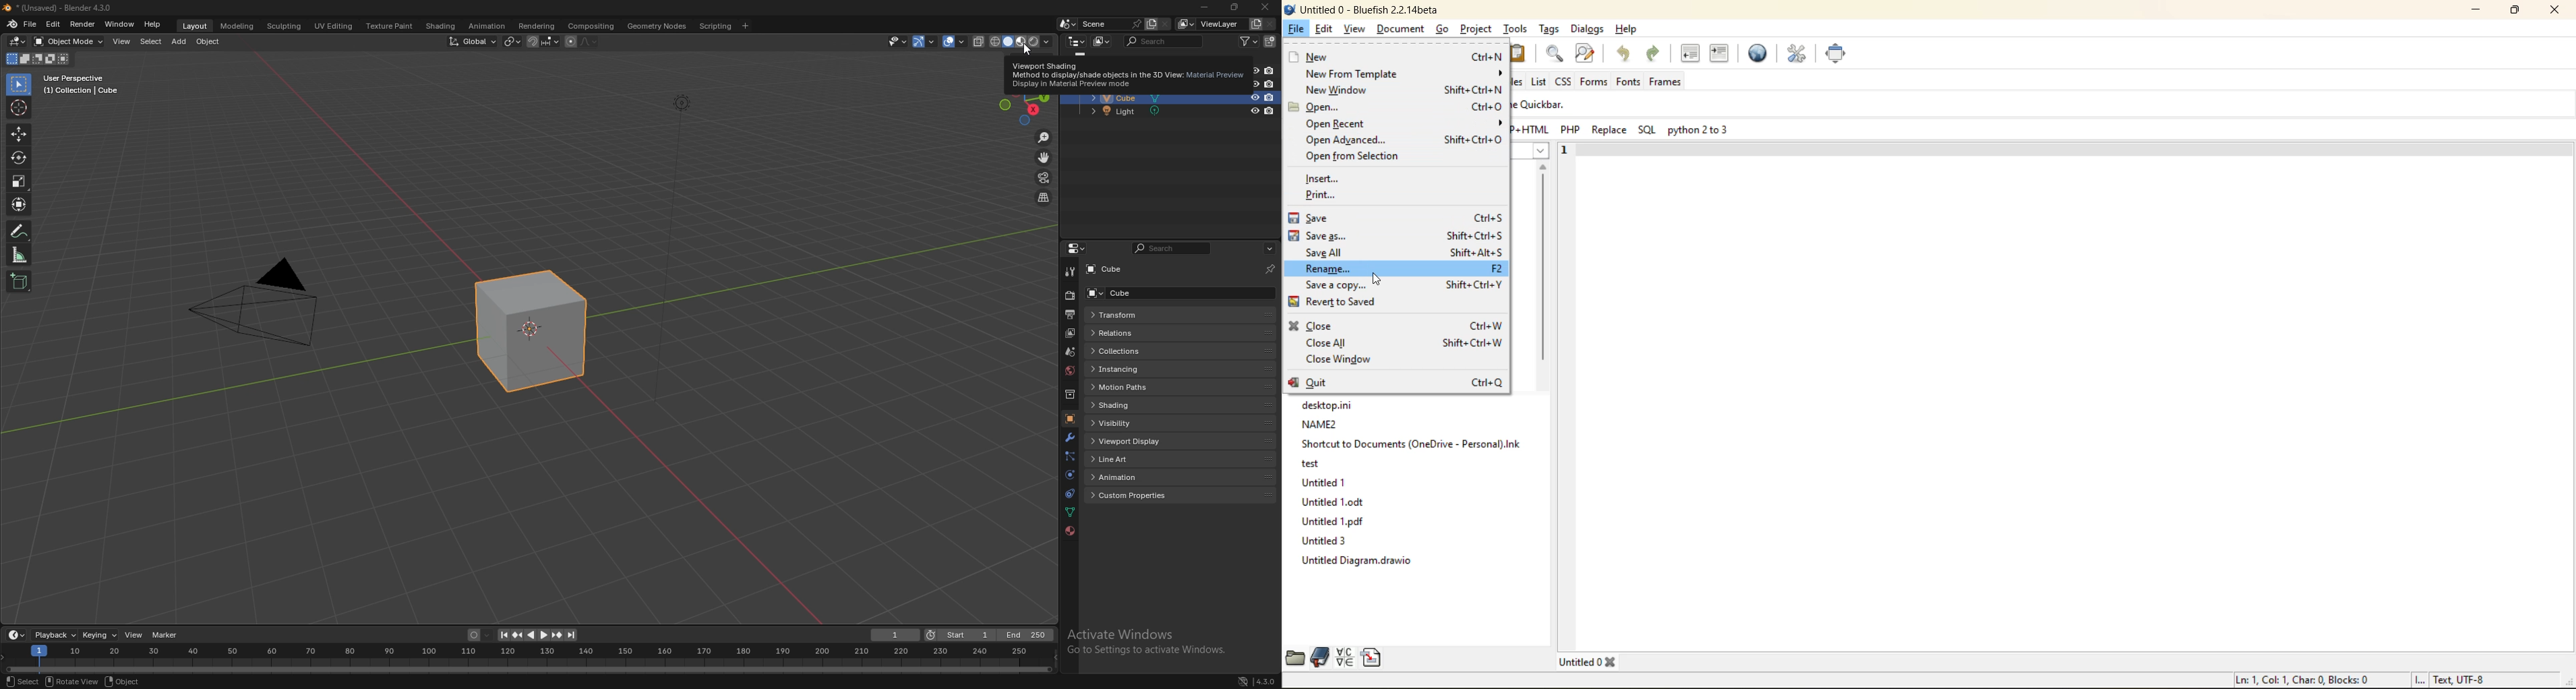 Image resolution: width=2576 pixels, height=700 pixels. I want to click on transform, so click(1156, 314).